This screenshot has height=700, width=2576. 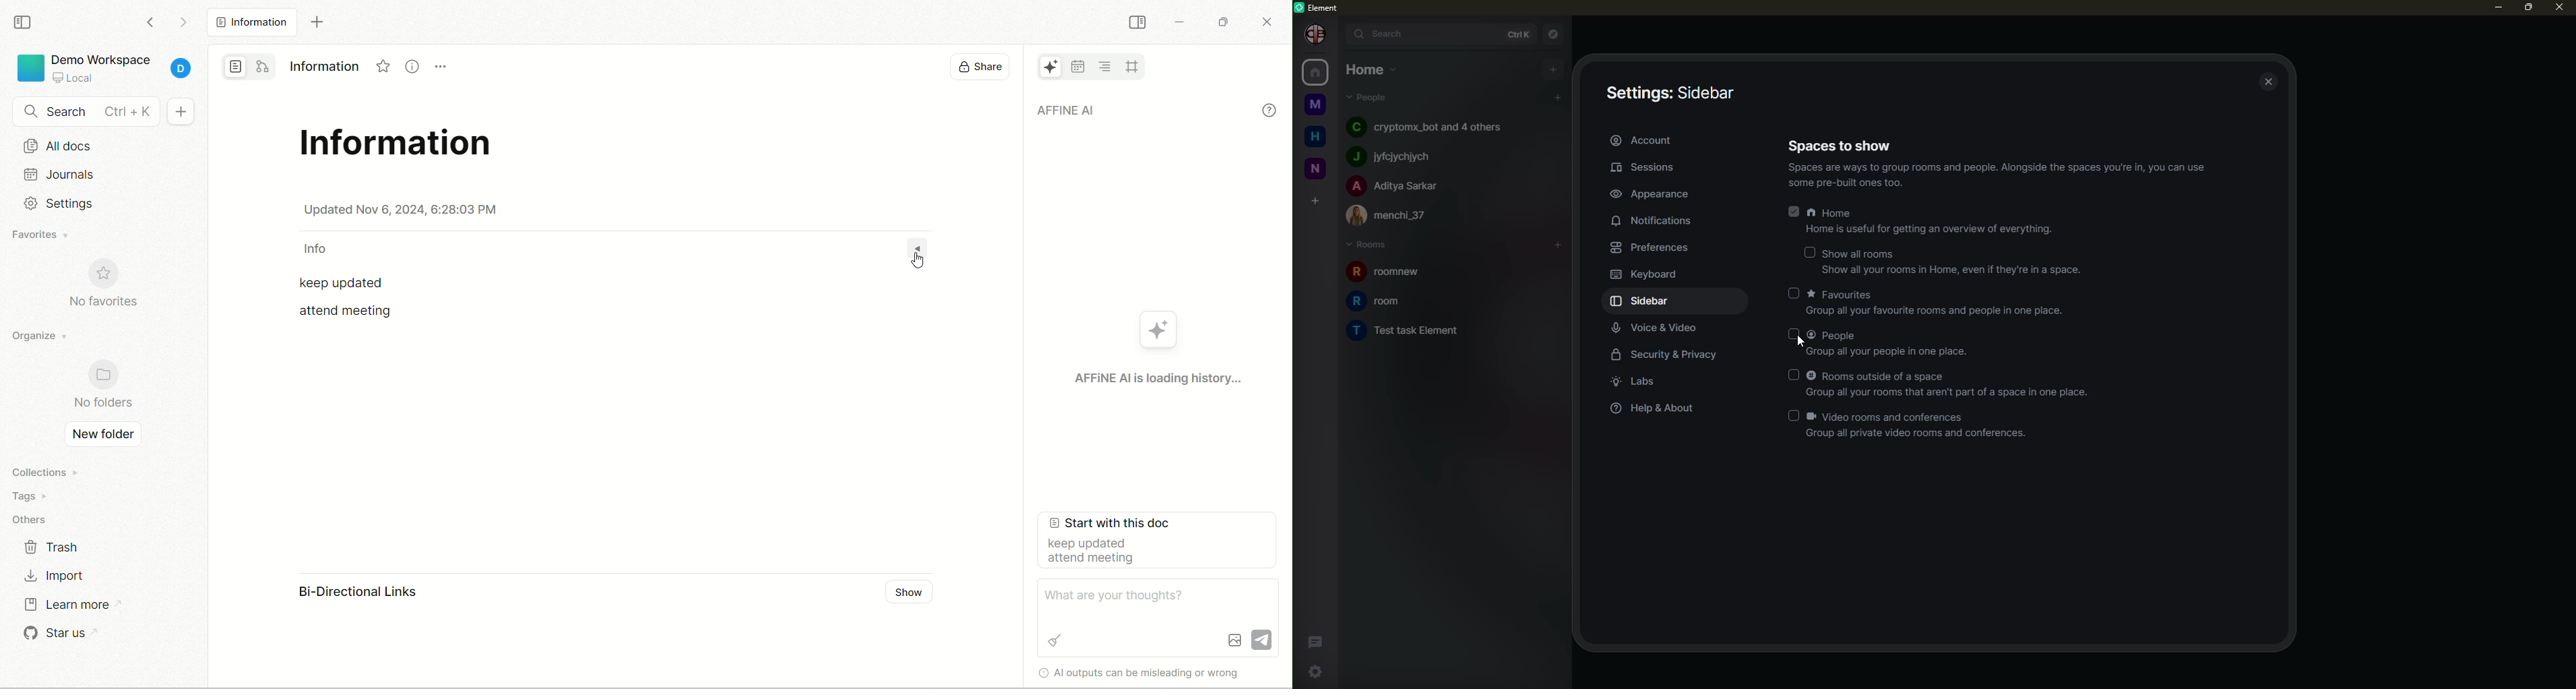 What do you see at coordinates (1316, 640) in the screenshot?
I see `threads` at bounding box center [1316, 640].